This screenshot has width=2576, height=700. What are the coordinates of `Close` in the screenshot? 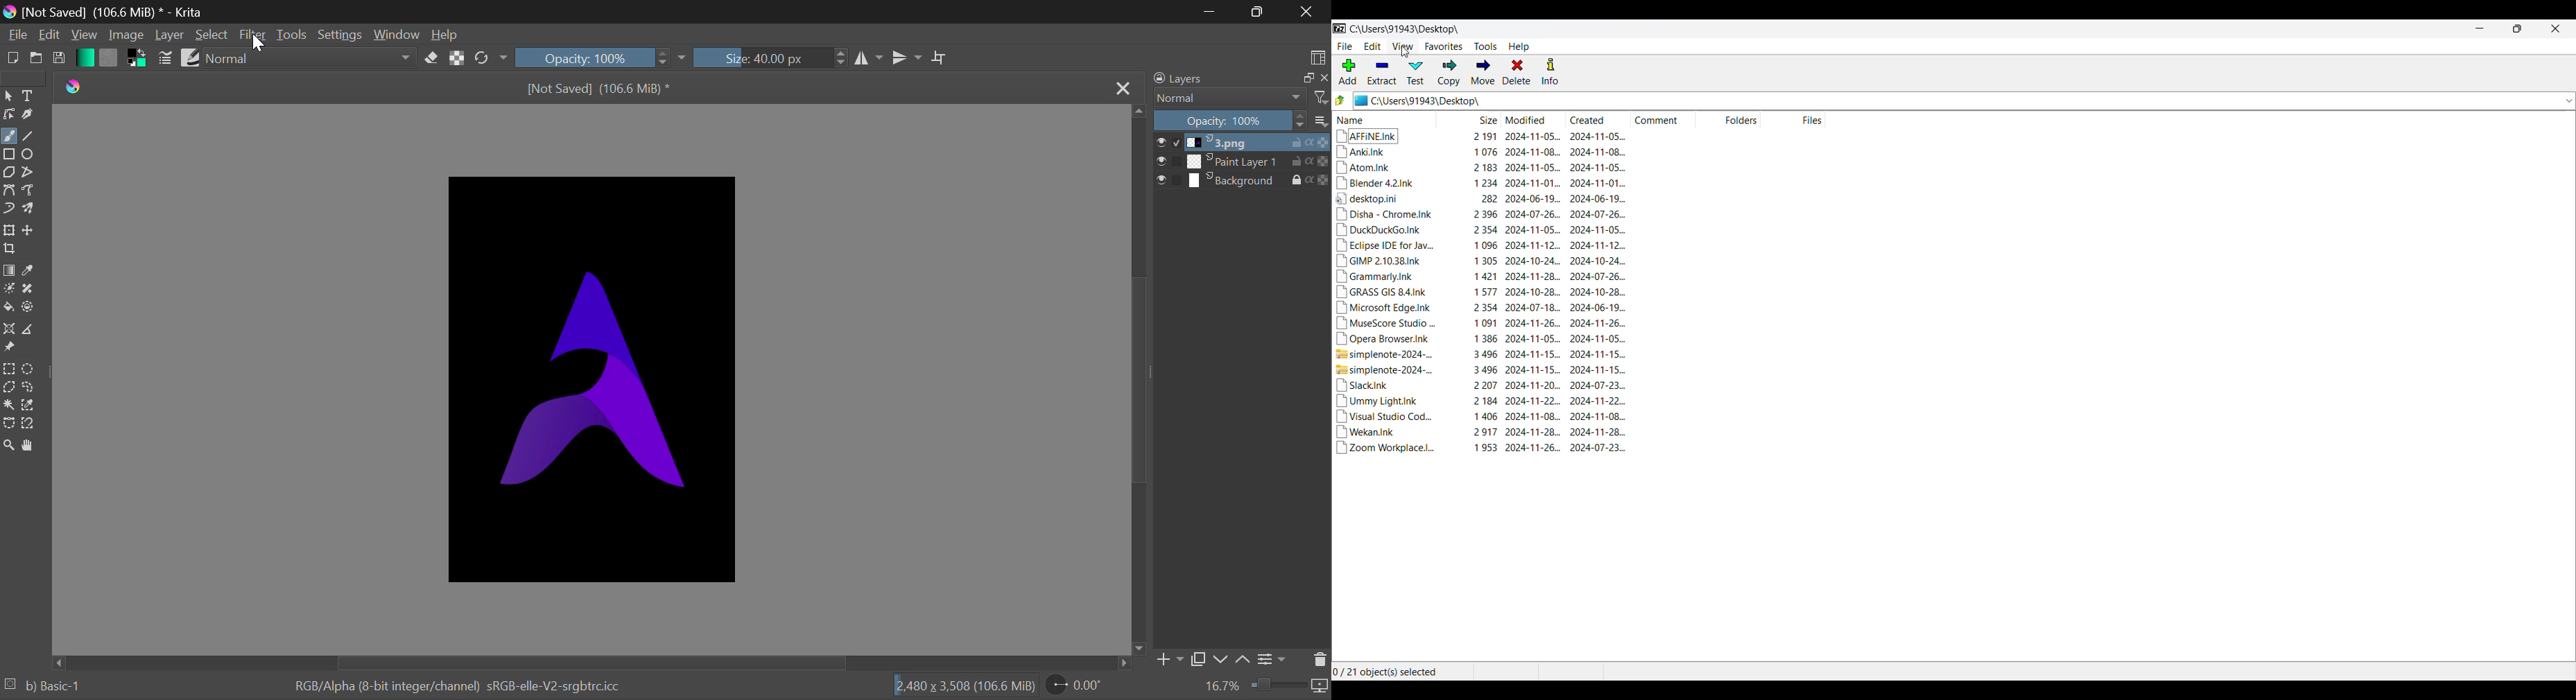 It's located at (1305, 11).